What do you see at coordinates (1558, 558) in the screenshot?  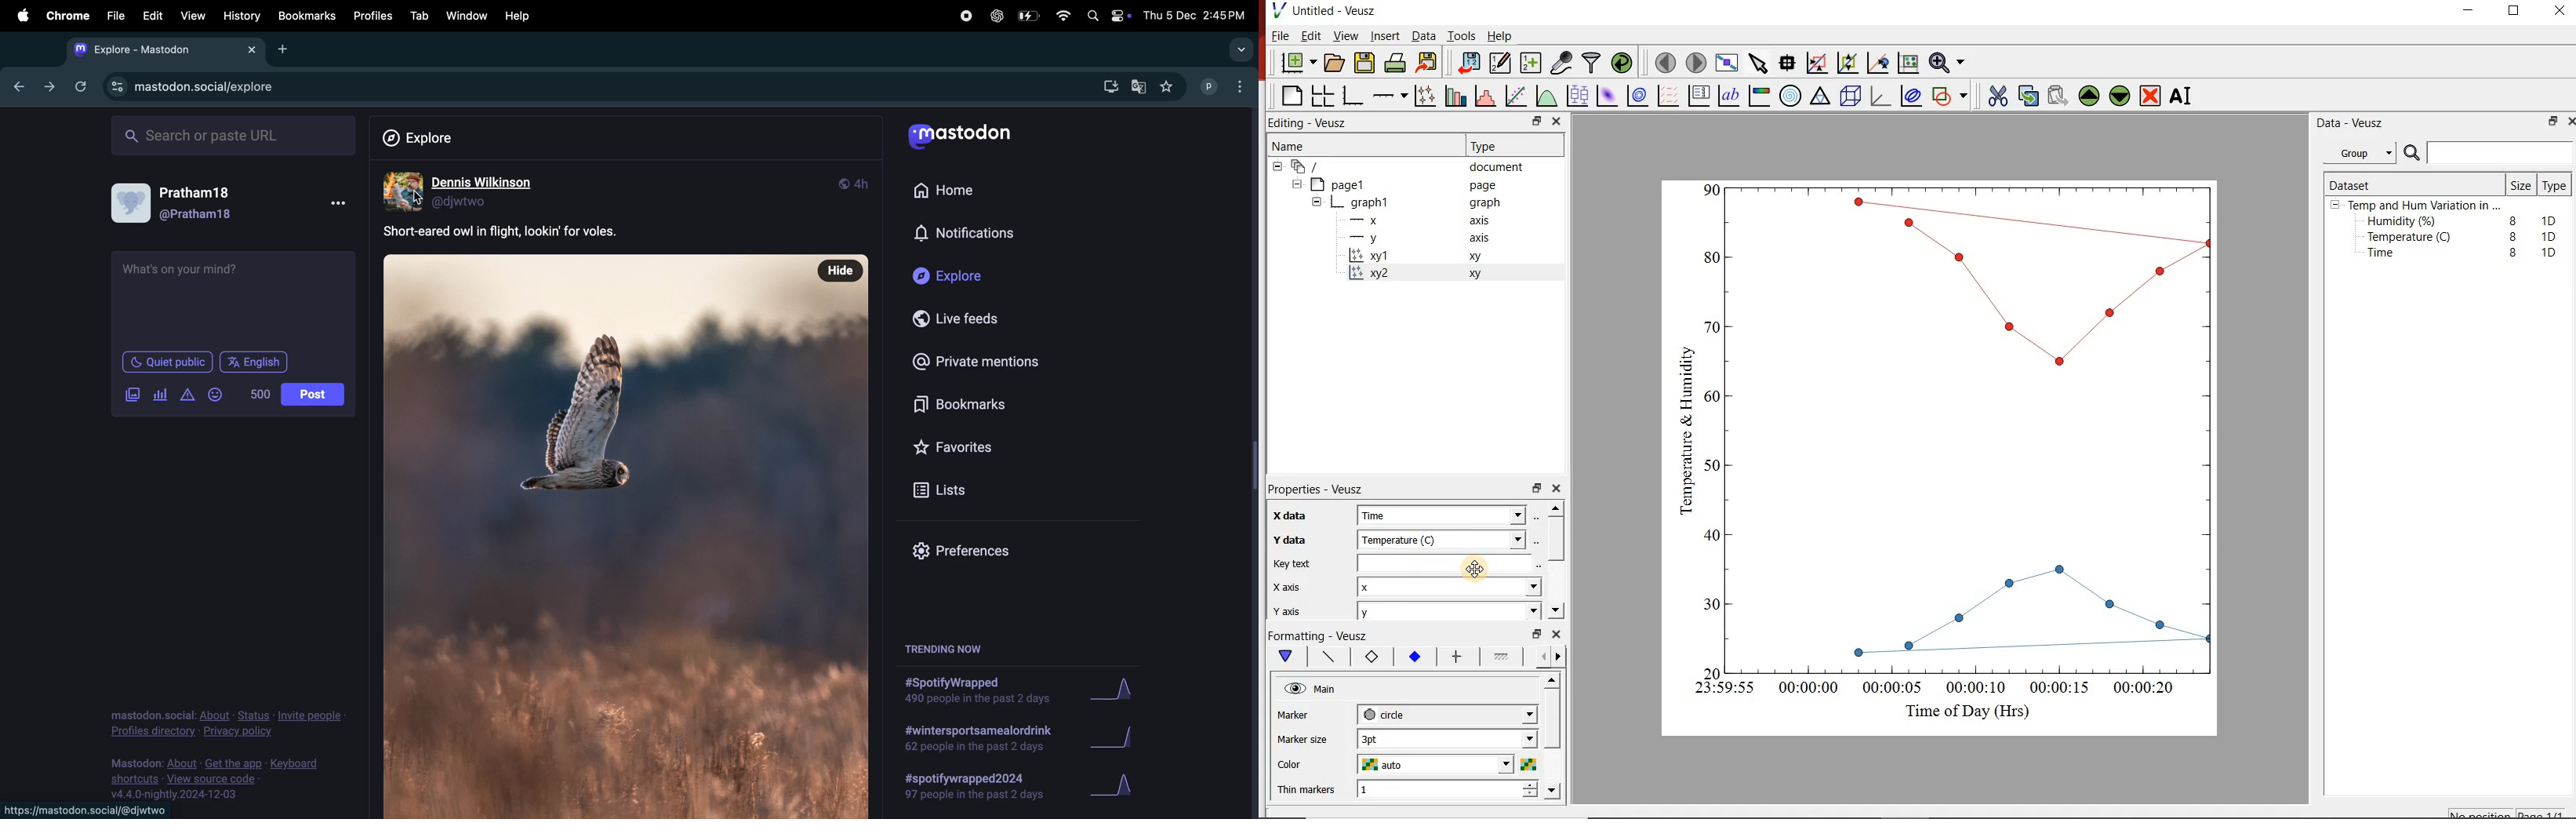 I see `scroll bar` at bounding box center [1558, 558].